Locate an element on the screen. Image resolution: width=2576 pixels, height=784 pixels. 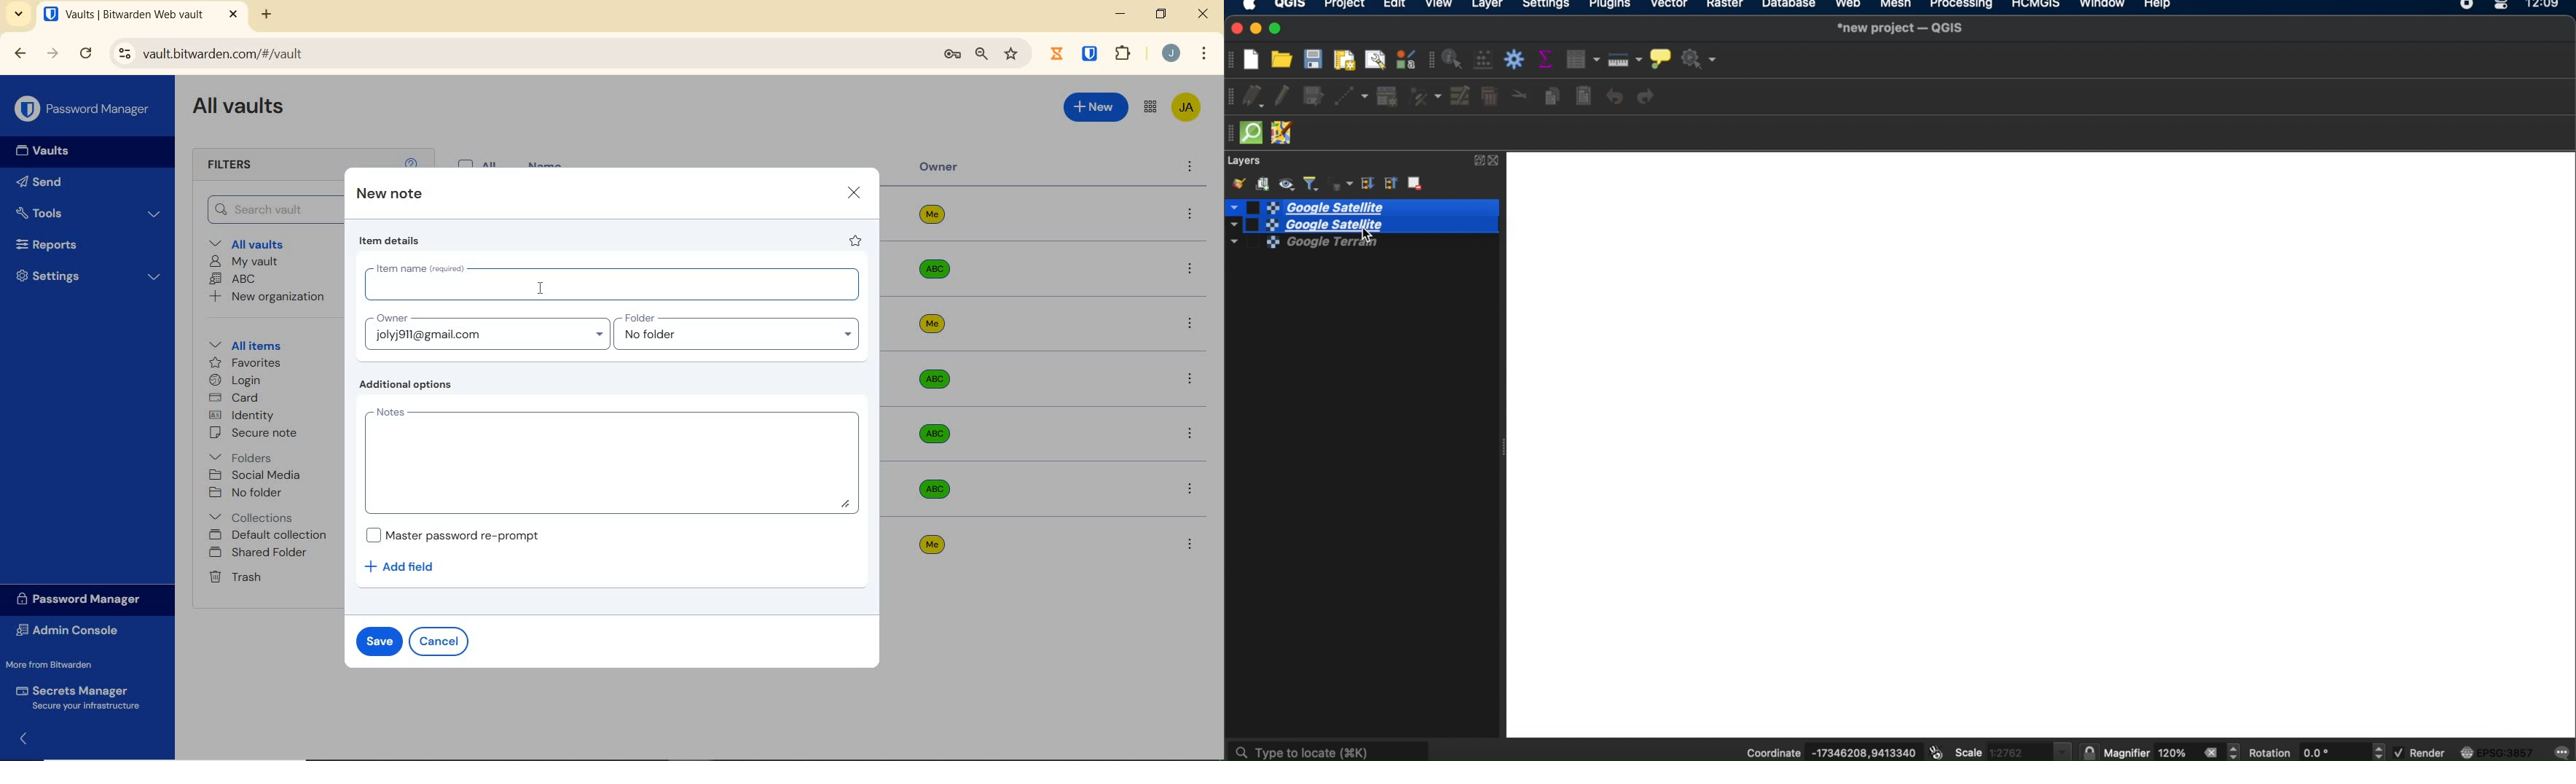
All items is located at coordinates (256, 346).